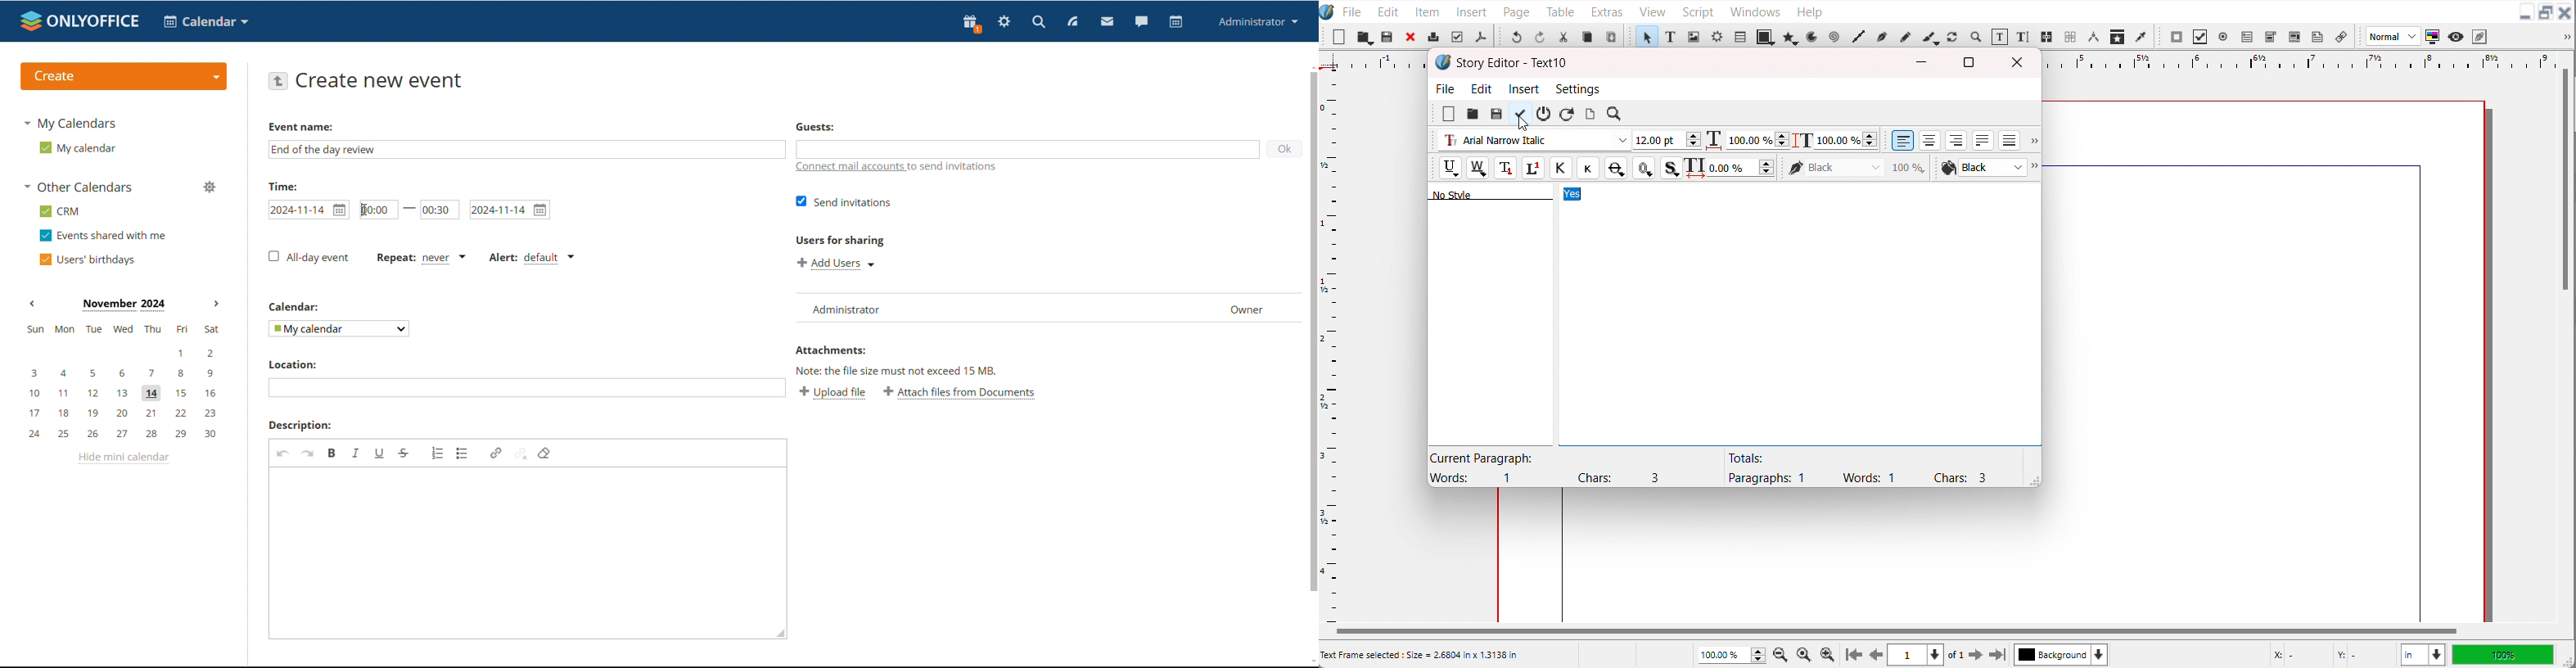 The width and height of the screenshot is (2576, 672). What do you see at coordinates (291, 364) in the screenshot?
I see `location` at bounding box center [291, 364].